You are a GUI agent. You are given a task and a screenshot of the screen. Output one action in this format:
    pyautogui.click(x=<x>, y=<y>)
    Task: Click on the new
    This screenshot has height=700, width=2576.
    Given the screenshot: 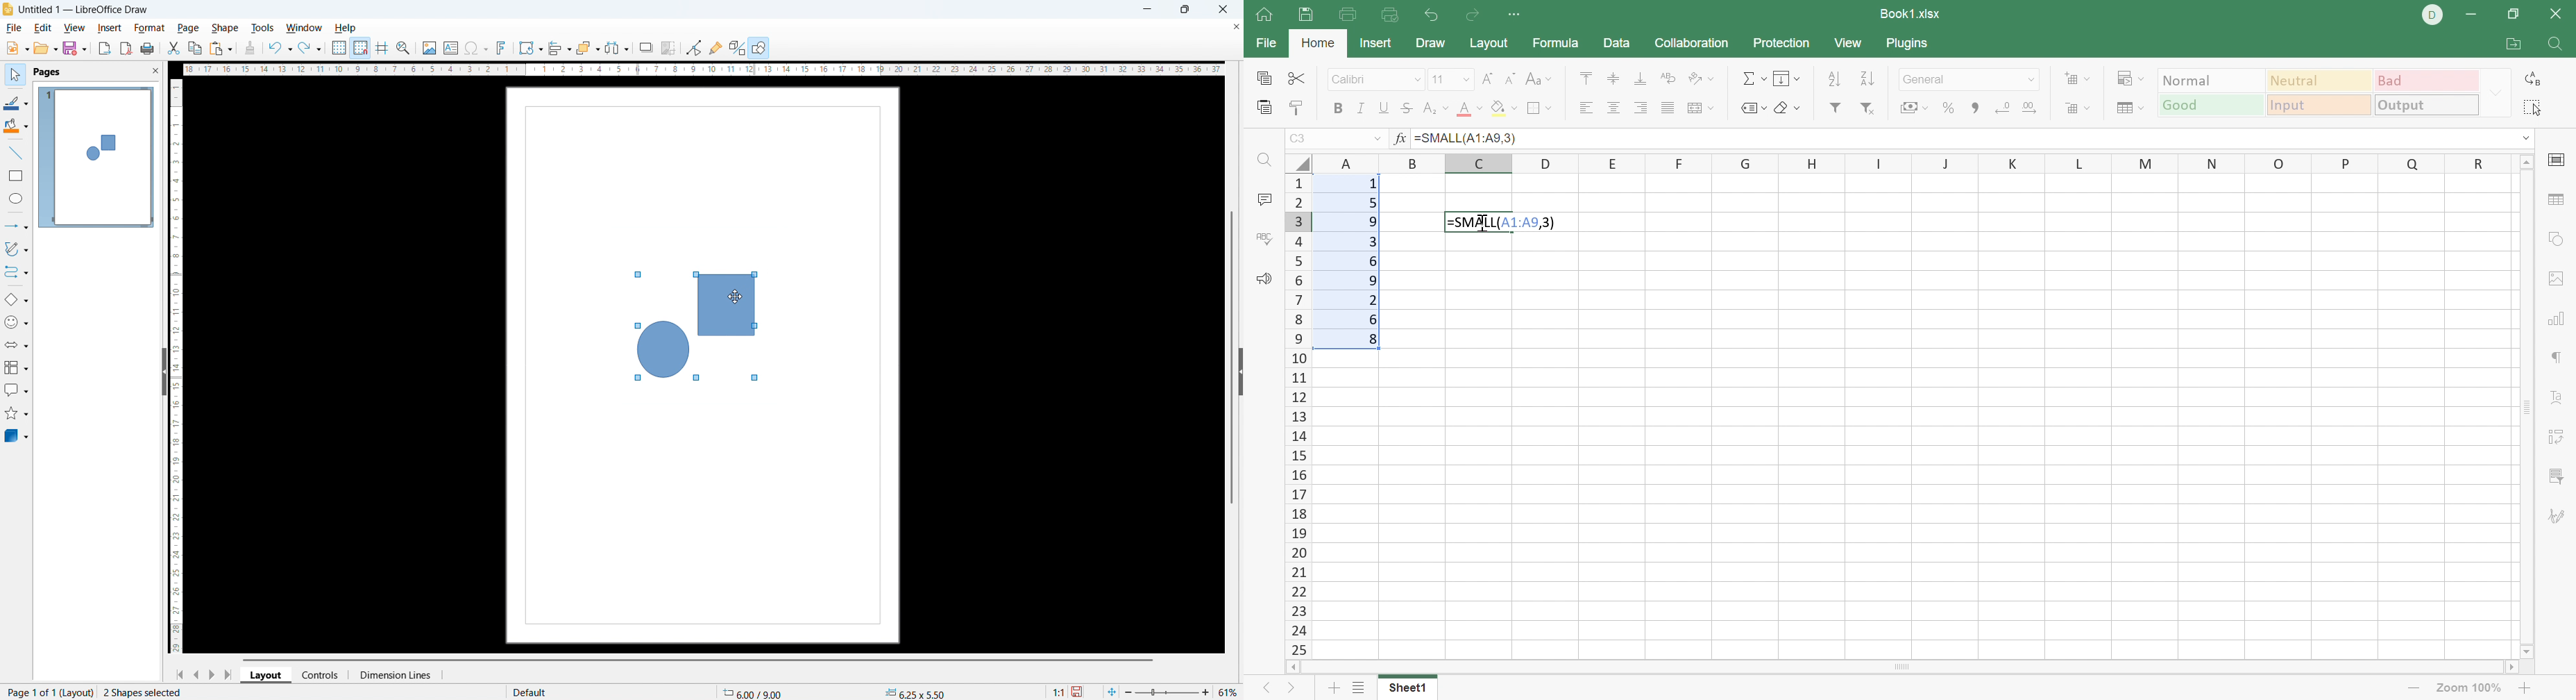 What is the action you would take?
    pyautogui.click(x=18, y=48)
    